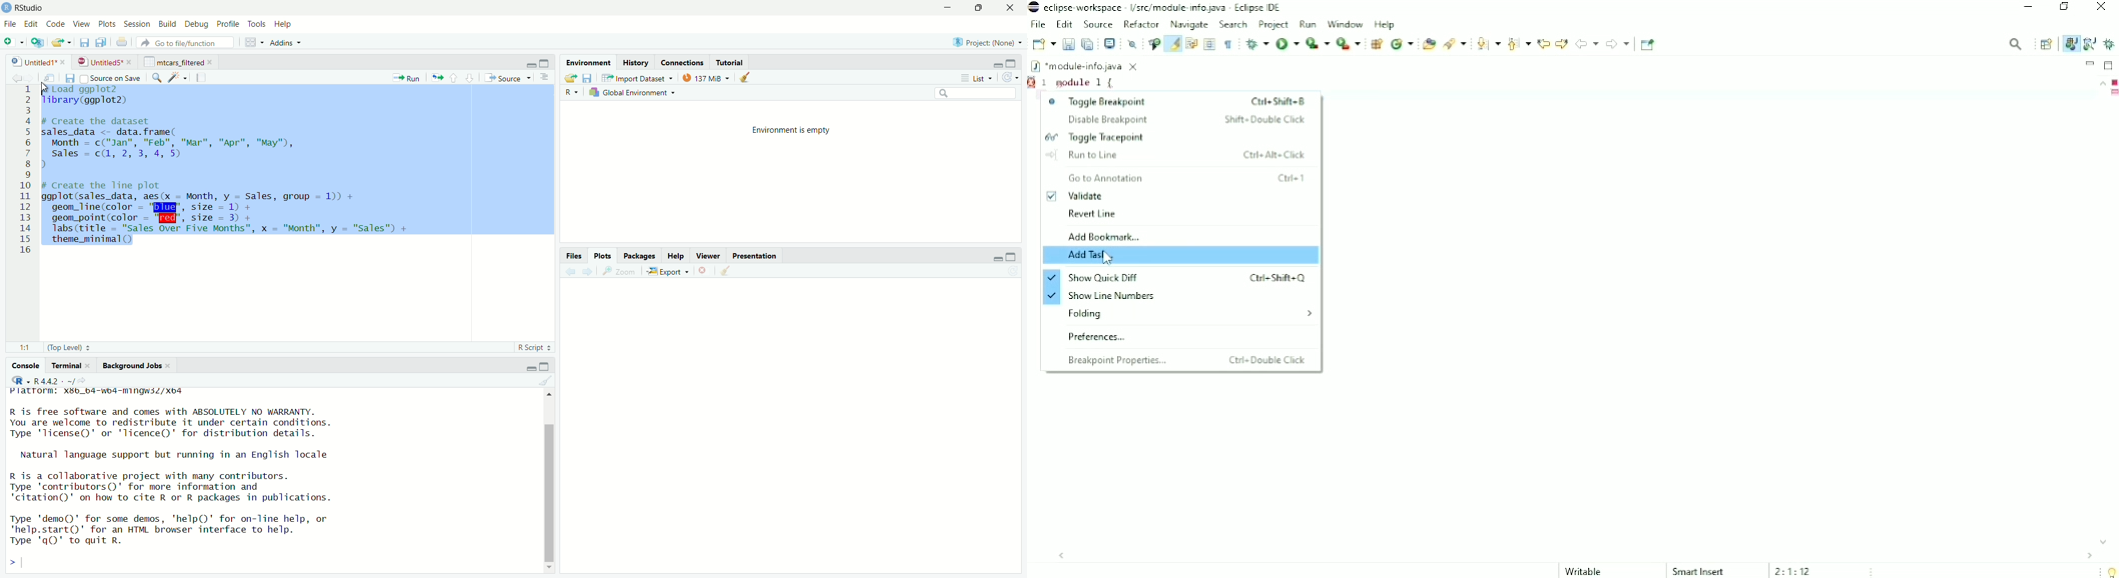  What do you see at coordinates (101, 42) in the screenshot?
I see `save all` at bounding box center [101, 42].